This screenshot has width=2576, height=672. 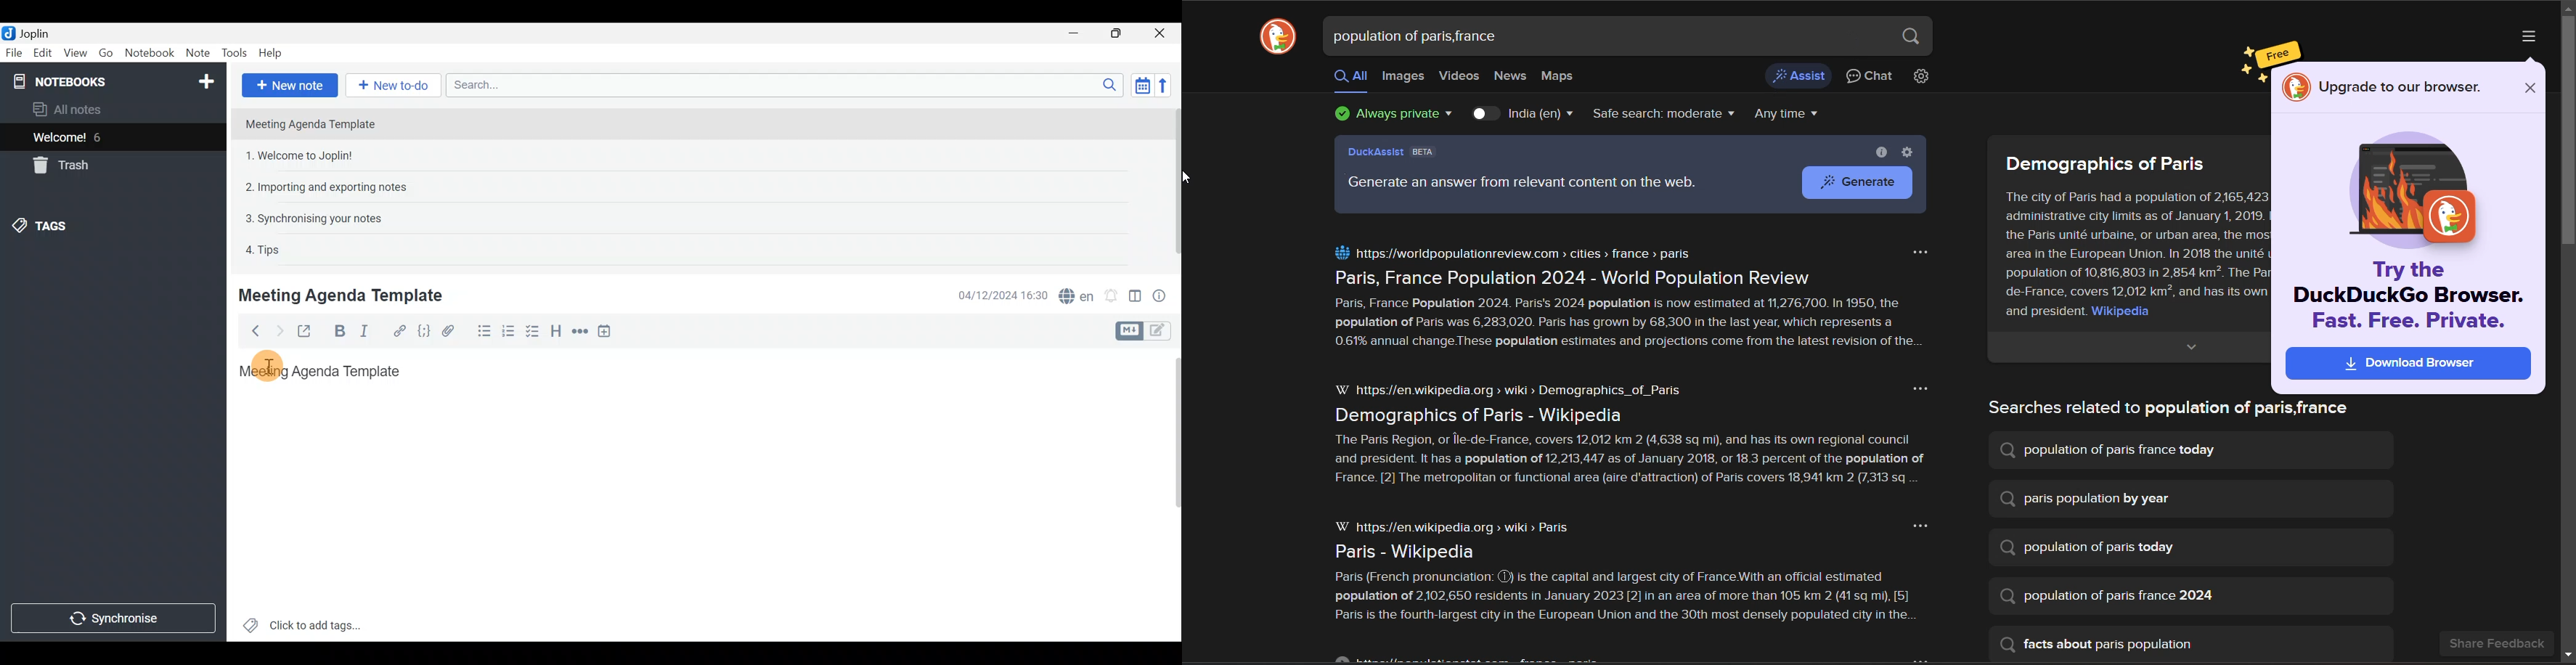 I want to click on Back, so click(x=252, y=333).